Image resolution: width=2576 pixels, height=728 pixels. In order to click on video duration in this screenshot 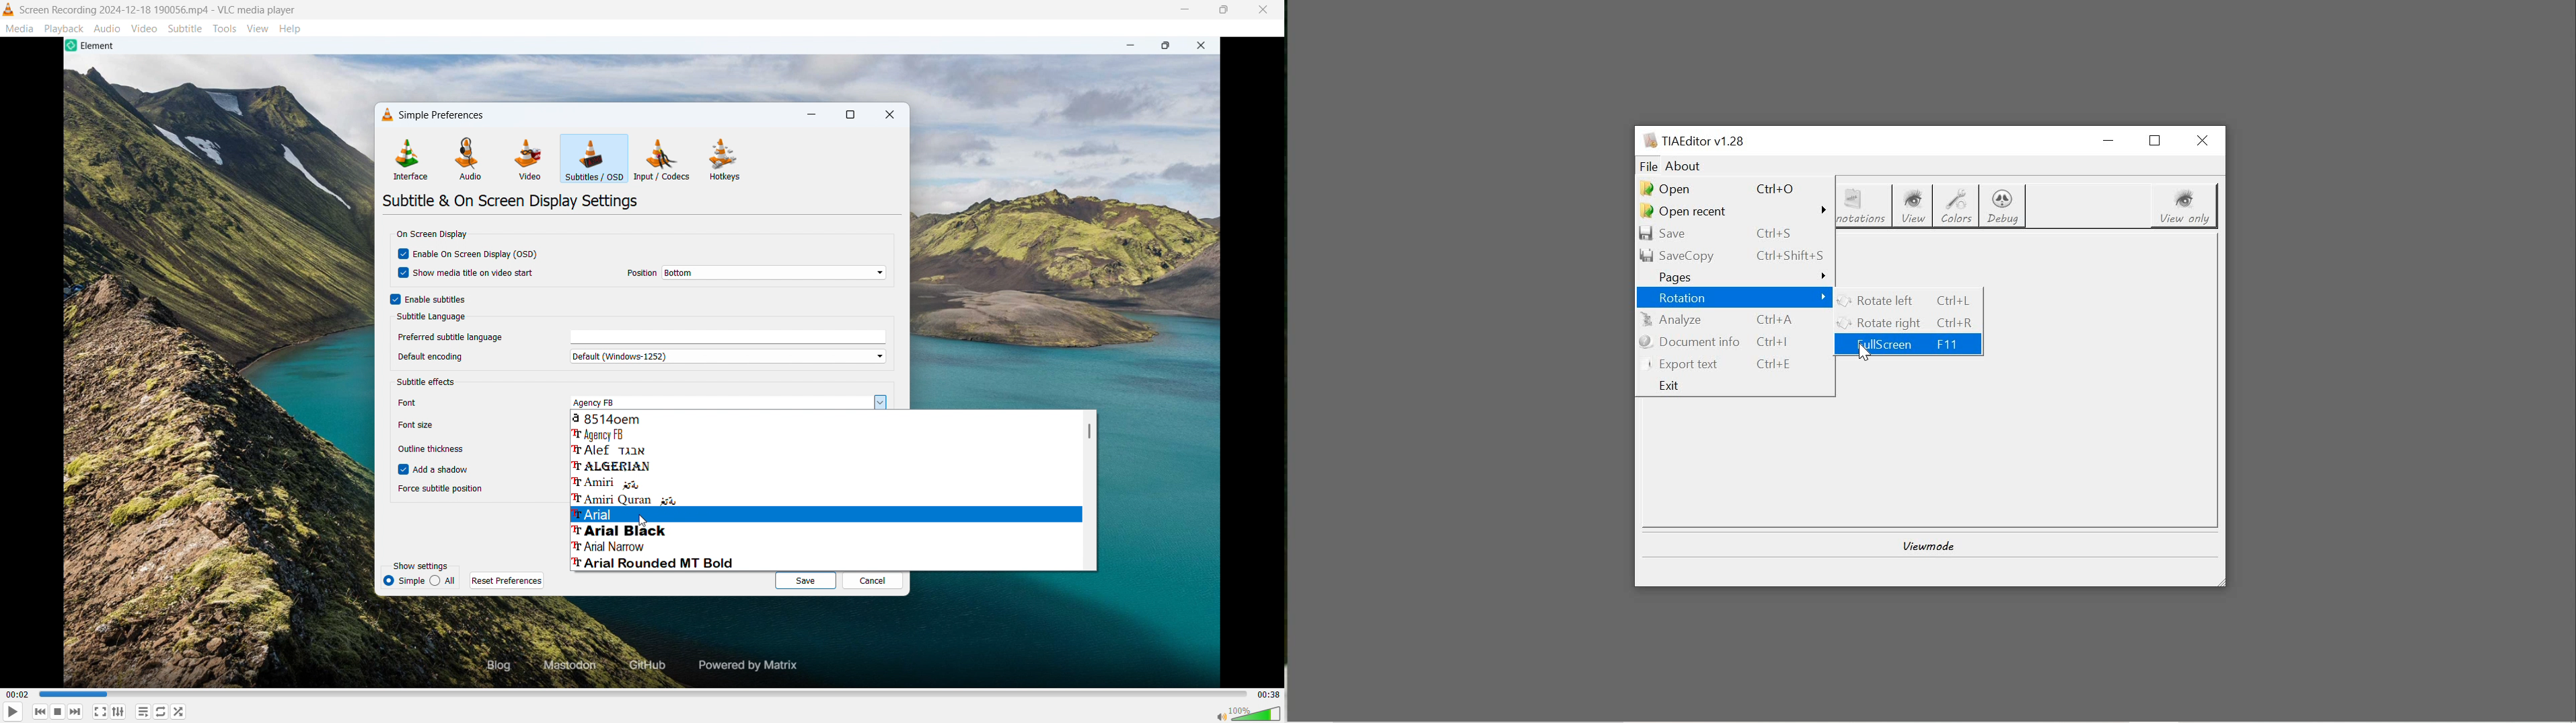, I will do `click(1269, 695)`.